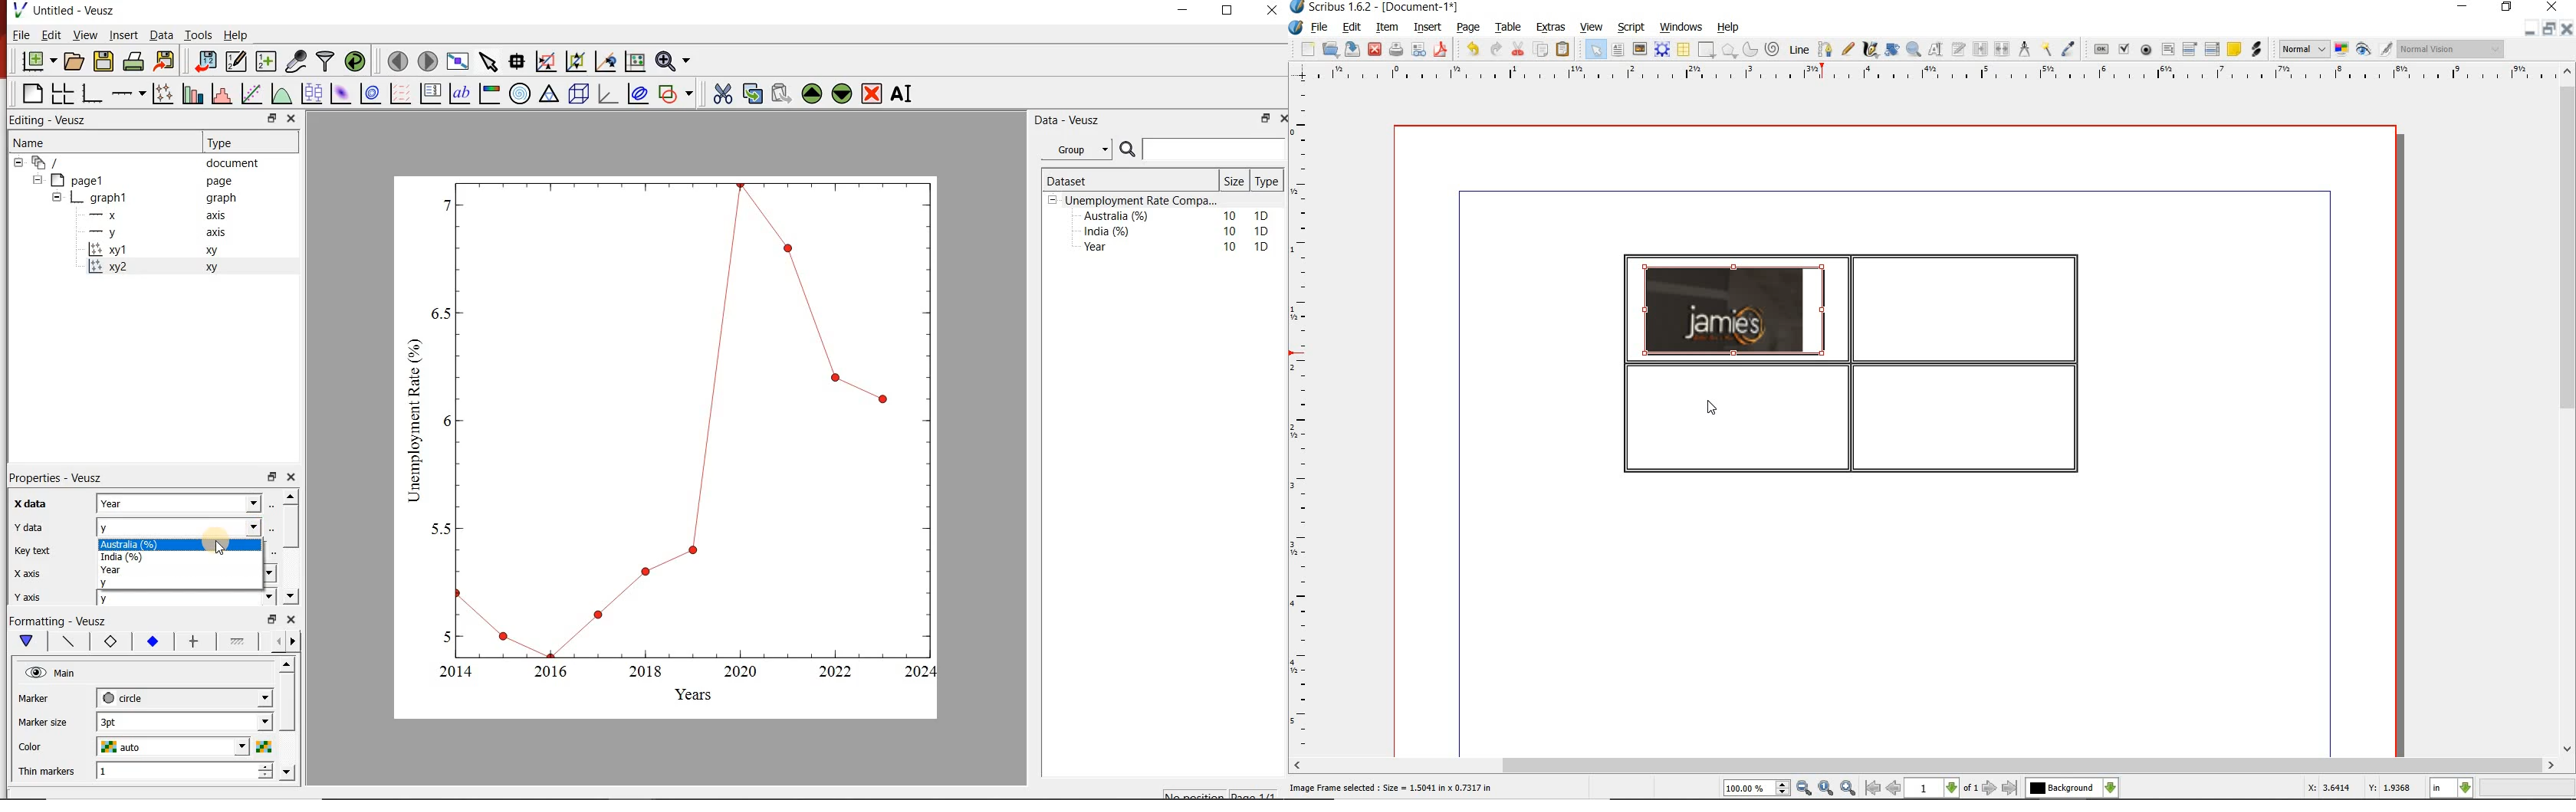 Image resolution: width=2576 pixels, height=812 pixels. Describe the element at coordinates (490, 60) in the screenshot. I see `select the items` at that location.